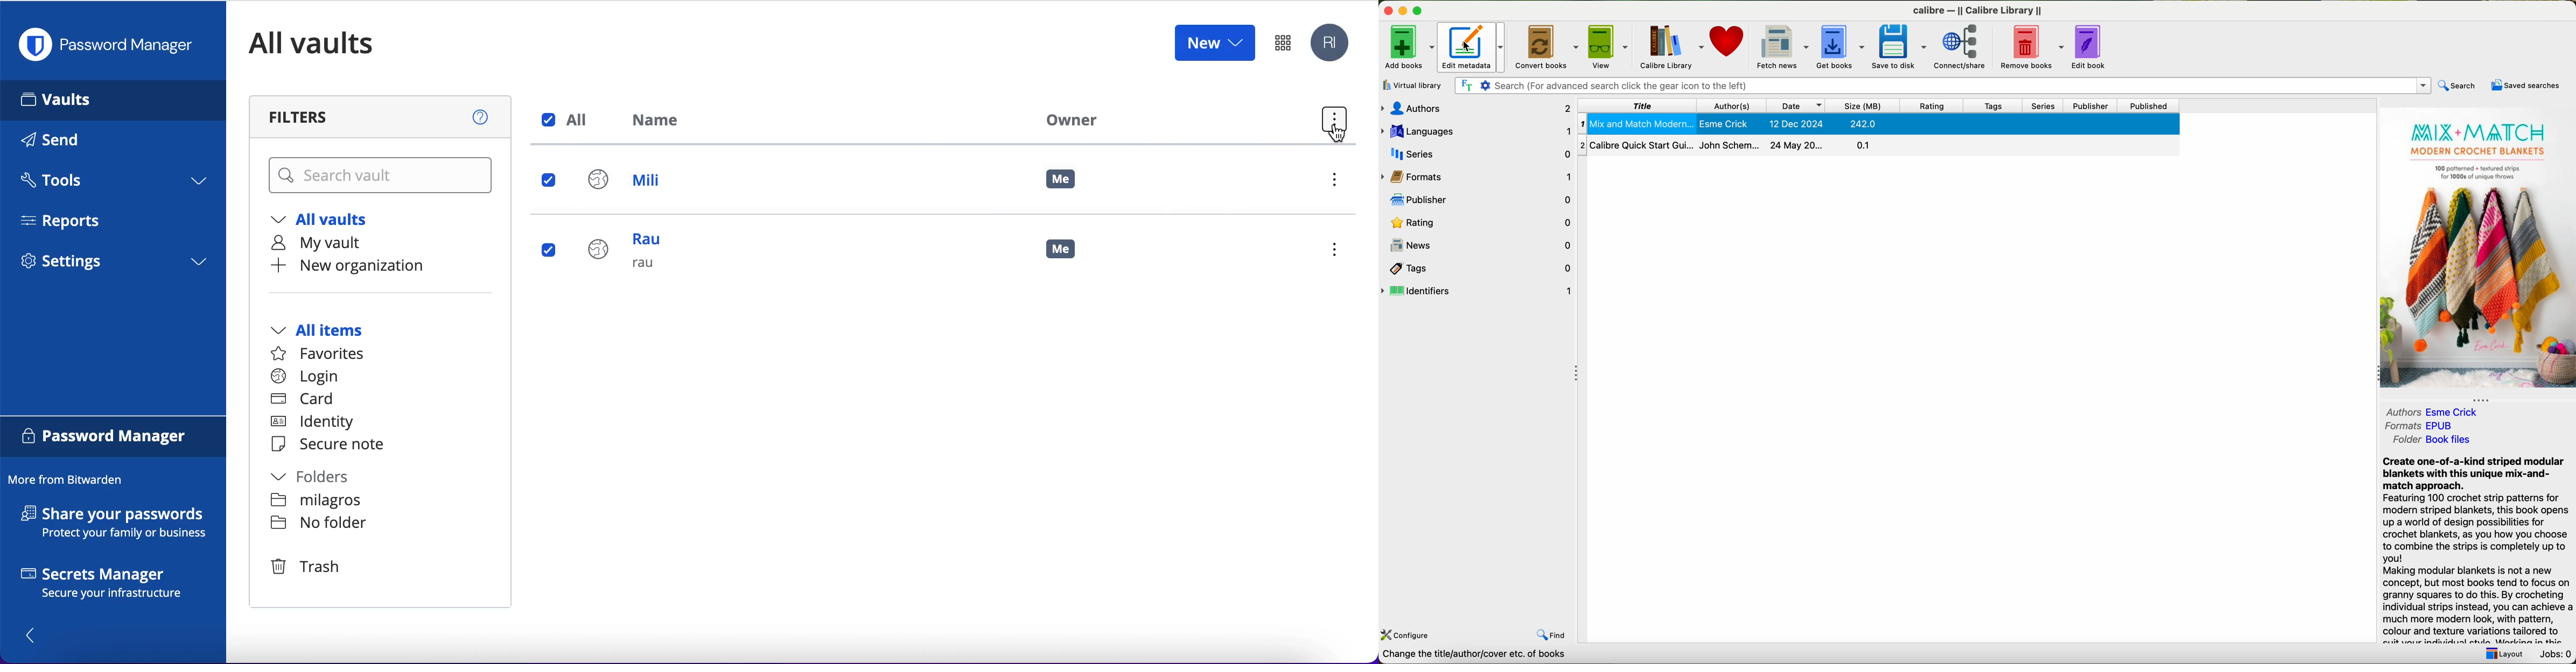 The width and height of the screenshot is (2576, 672). Describe the element at coordinates (1479, 244) in the screenshot. I see `news` at that location.